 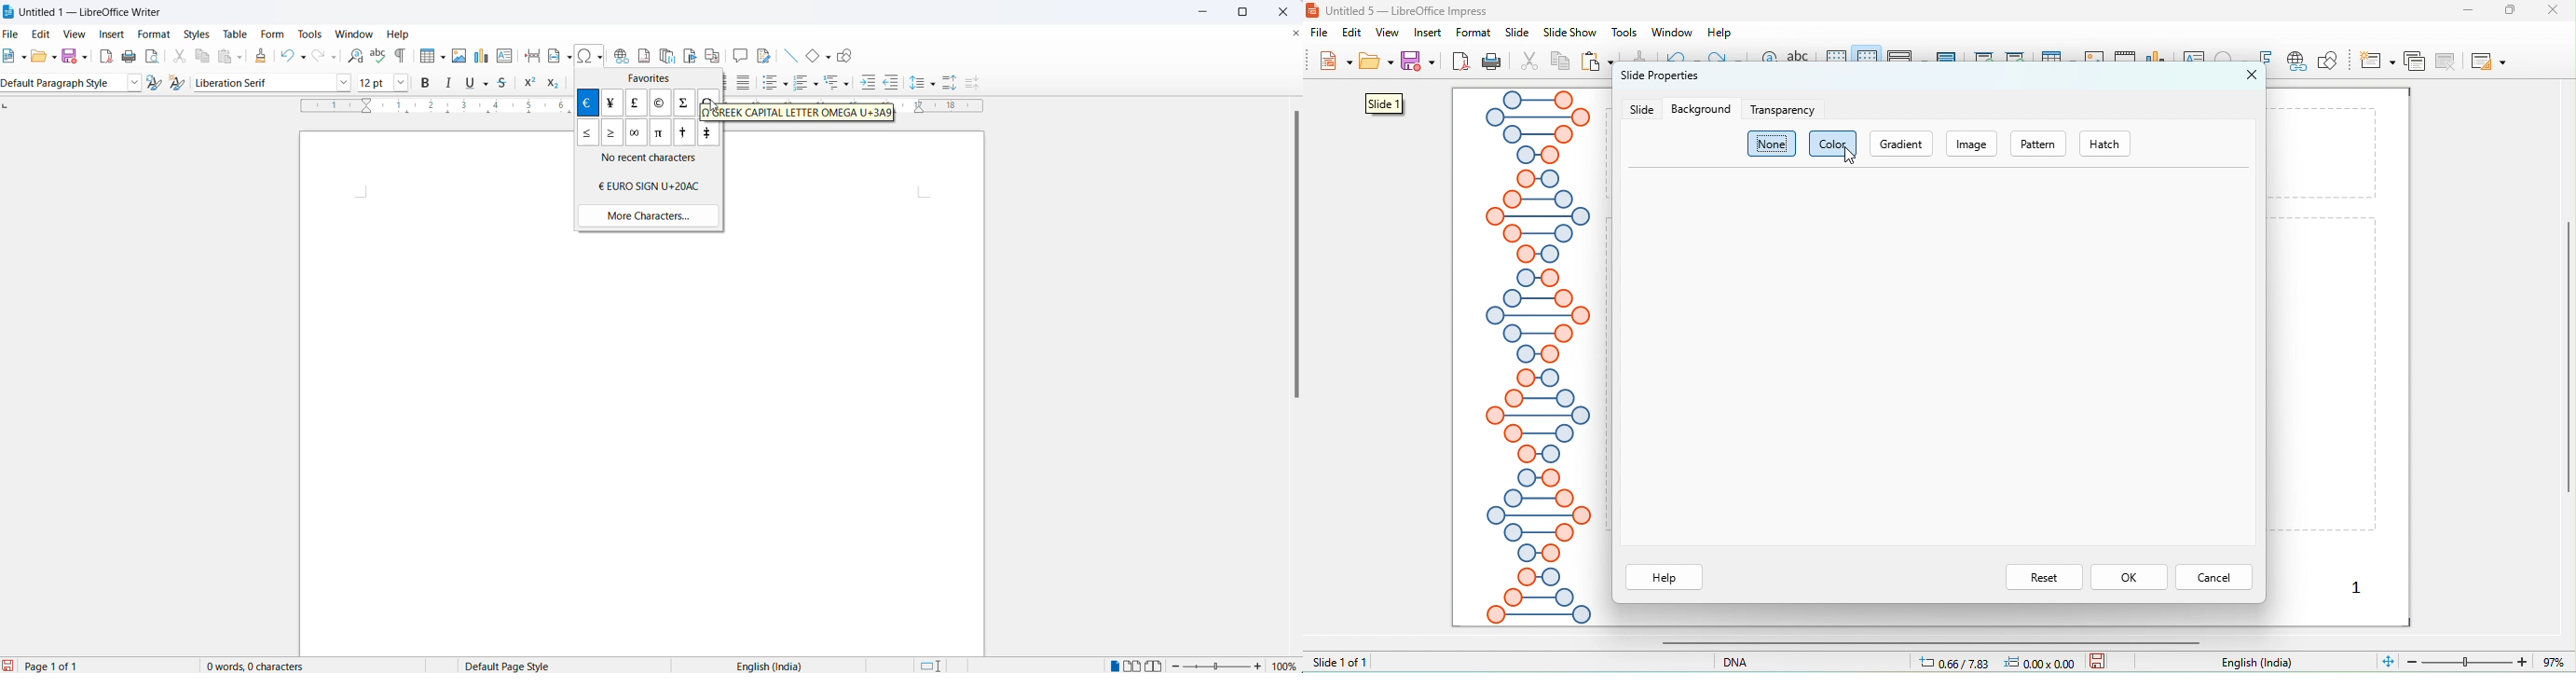 I want to click on snap to grid, so click(x=1869, y=60).